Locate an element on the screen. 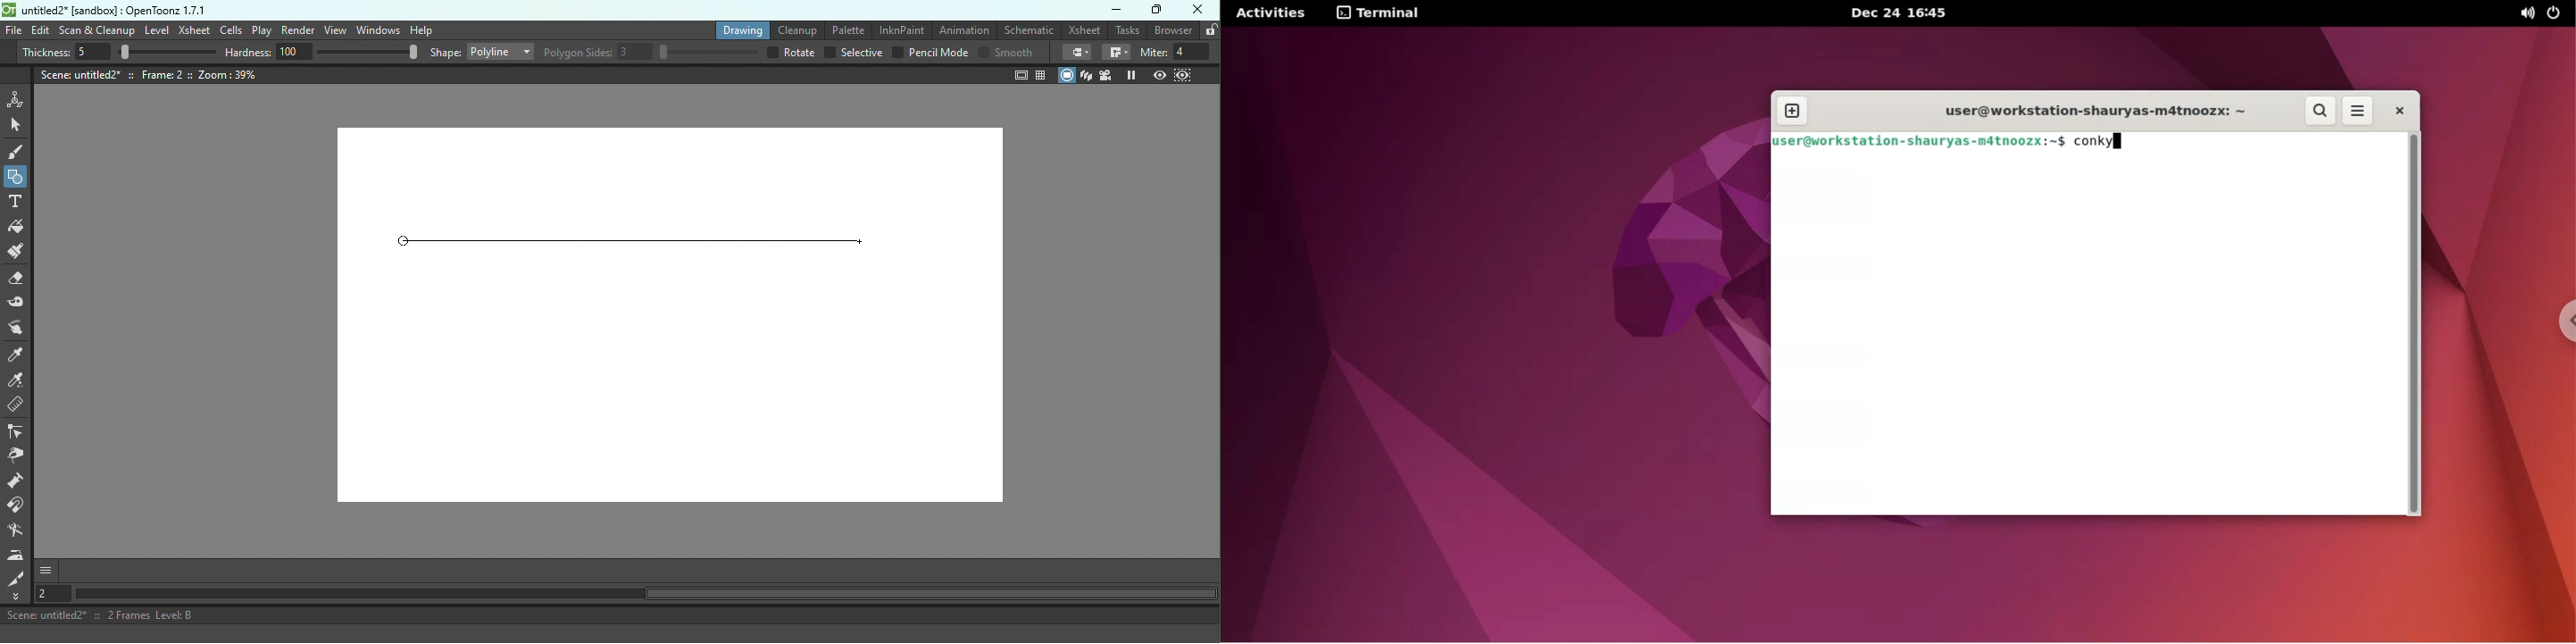  Render is located at coordinates (298, 30).